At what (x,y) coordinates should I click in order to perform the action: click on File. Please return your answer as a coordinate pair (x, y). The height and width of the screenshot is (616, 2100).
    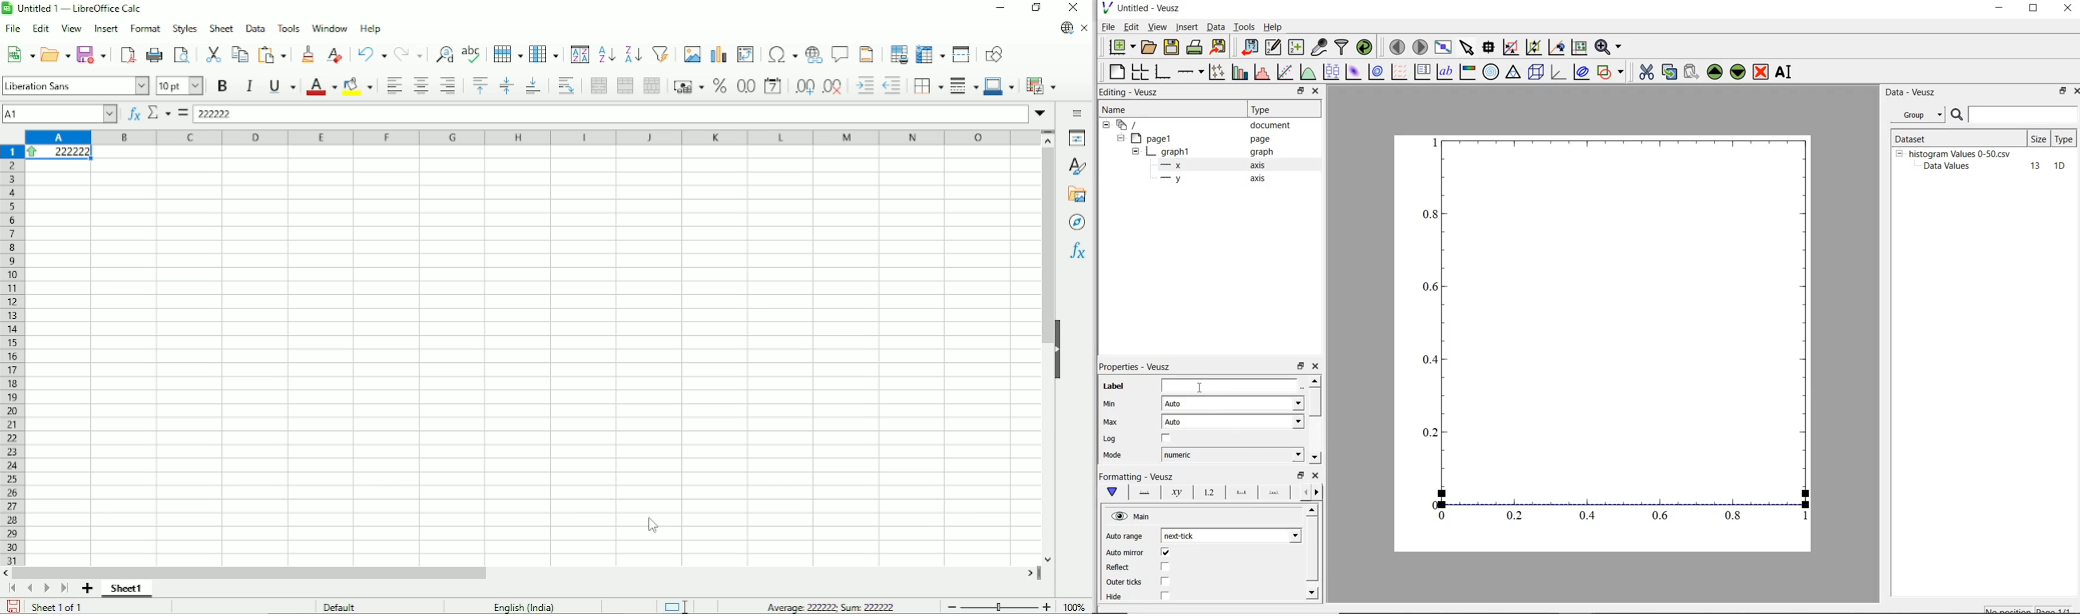
    Looking at the image, I should click on (13, 29).